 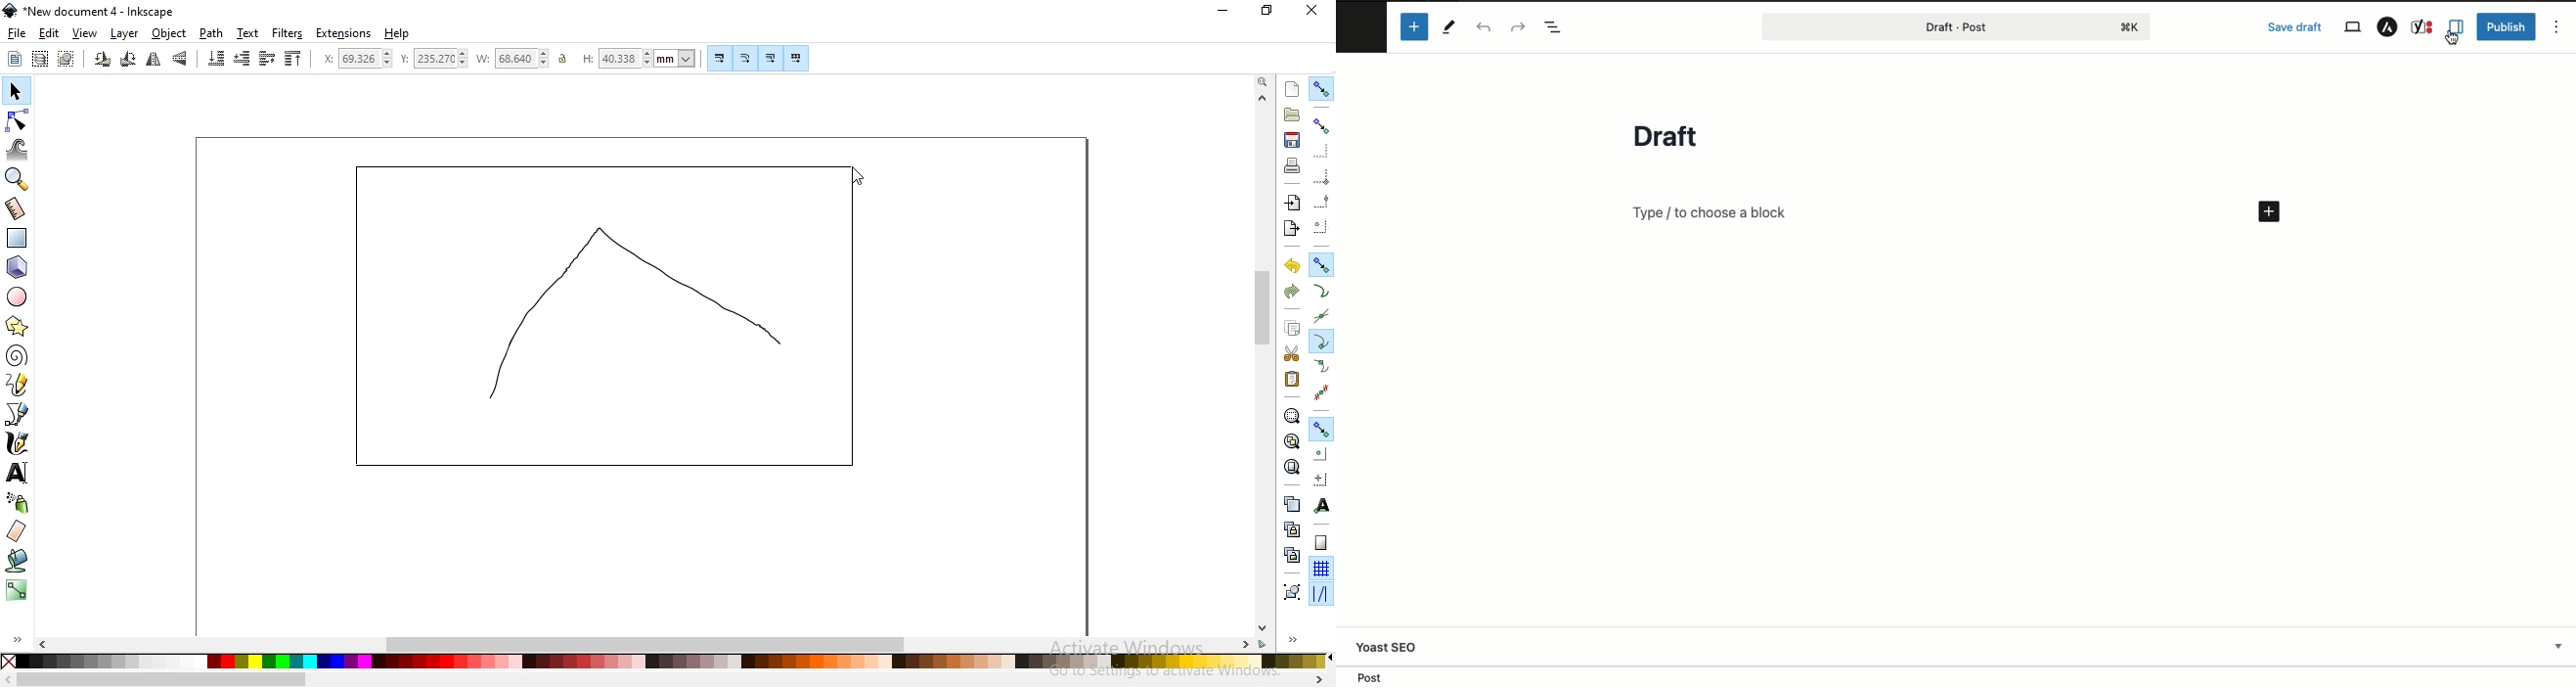 What do you see at coordinates (1377, 676) in the screenshot?
I see `Location` at bounding box center [1377, 676].